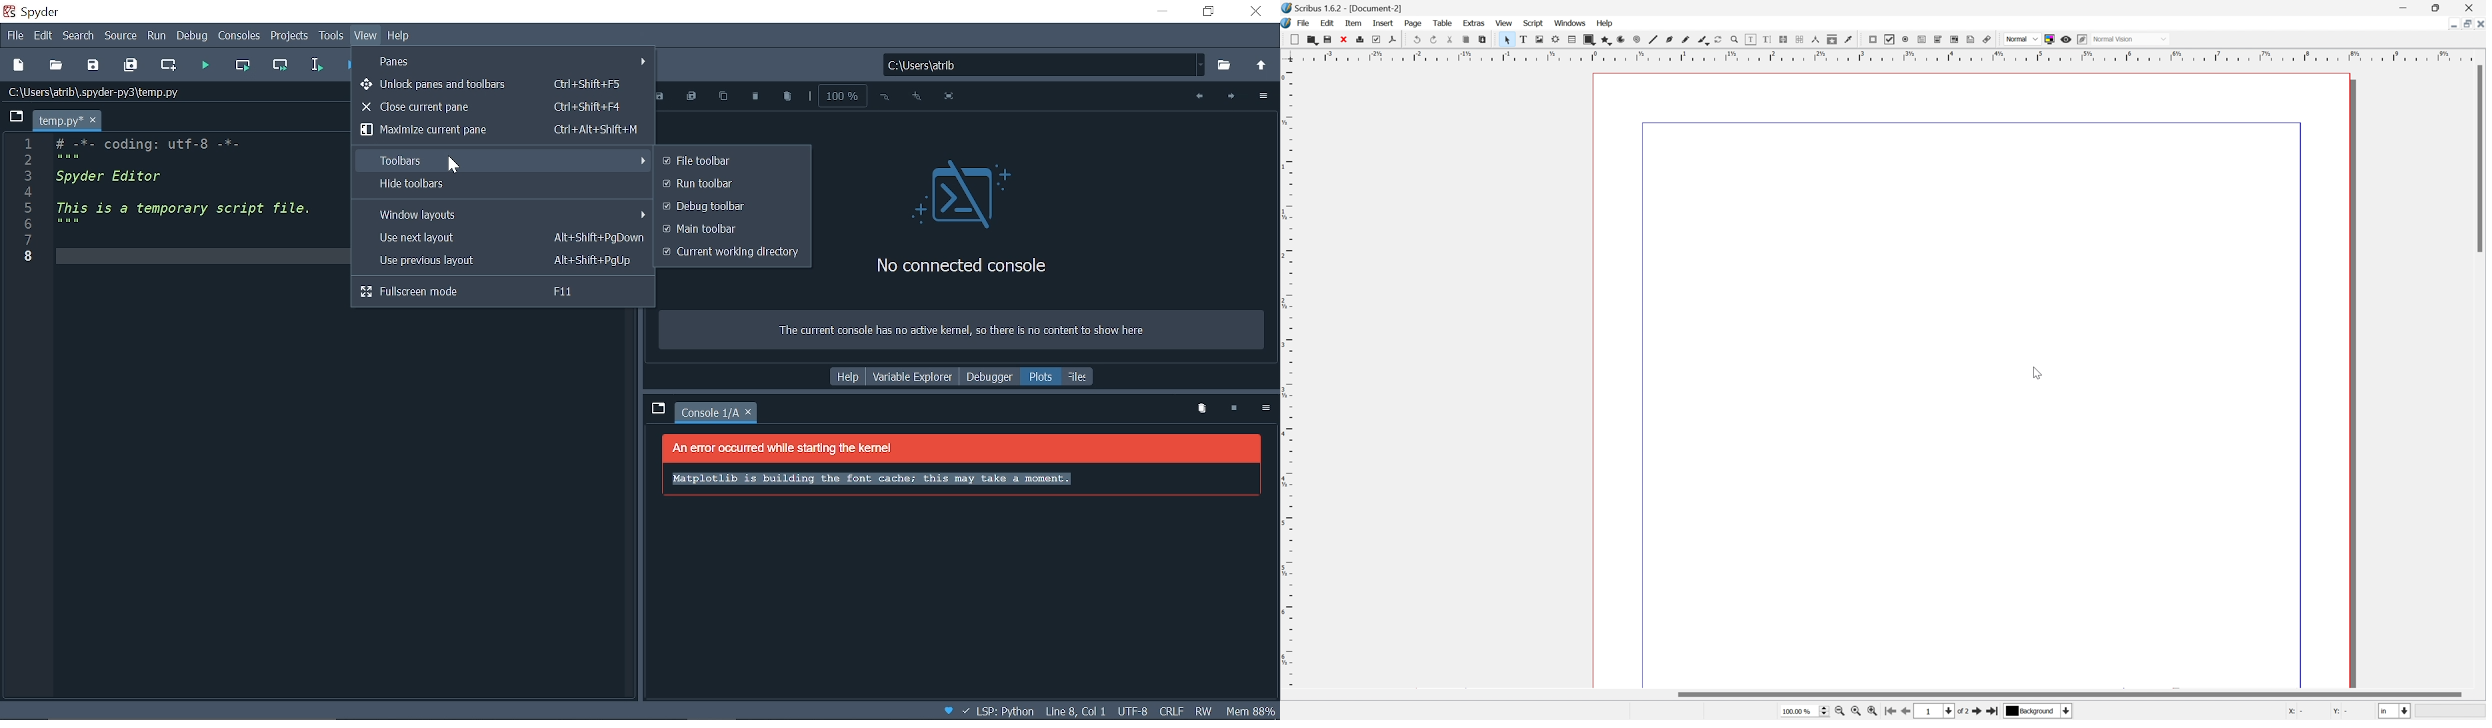 The image size is (2492, 728). I want to click on Toolbars, so click(502, 159).